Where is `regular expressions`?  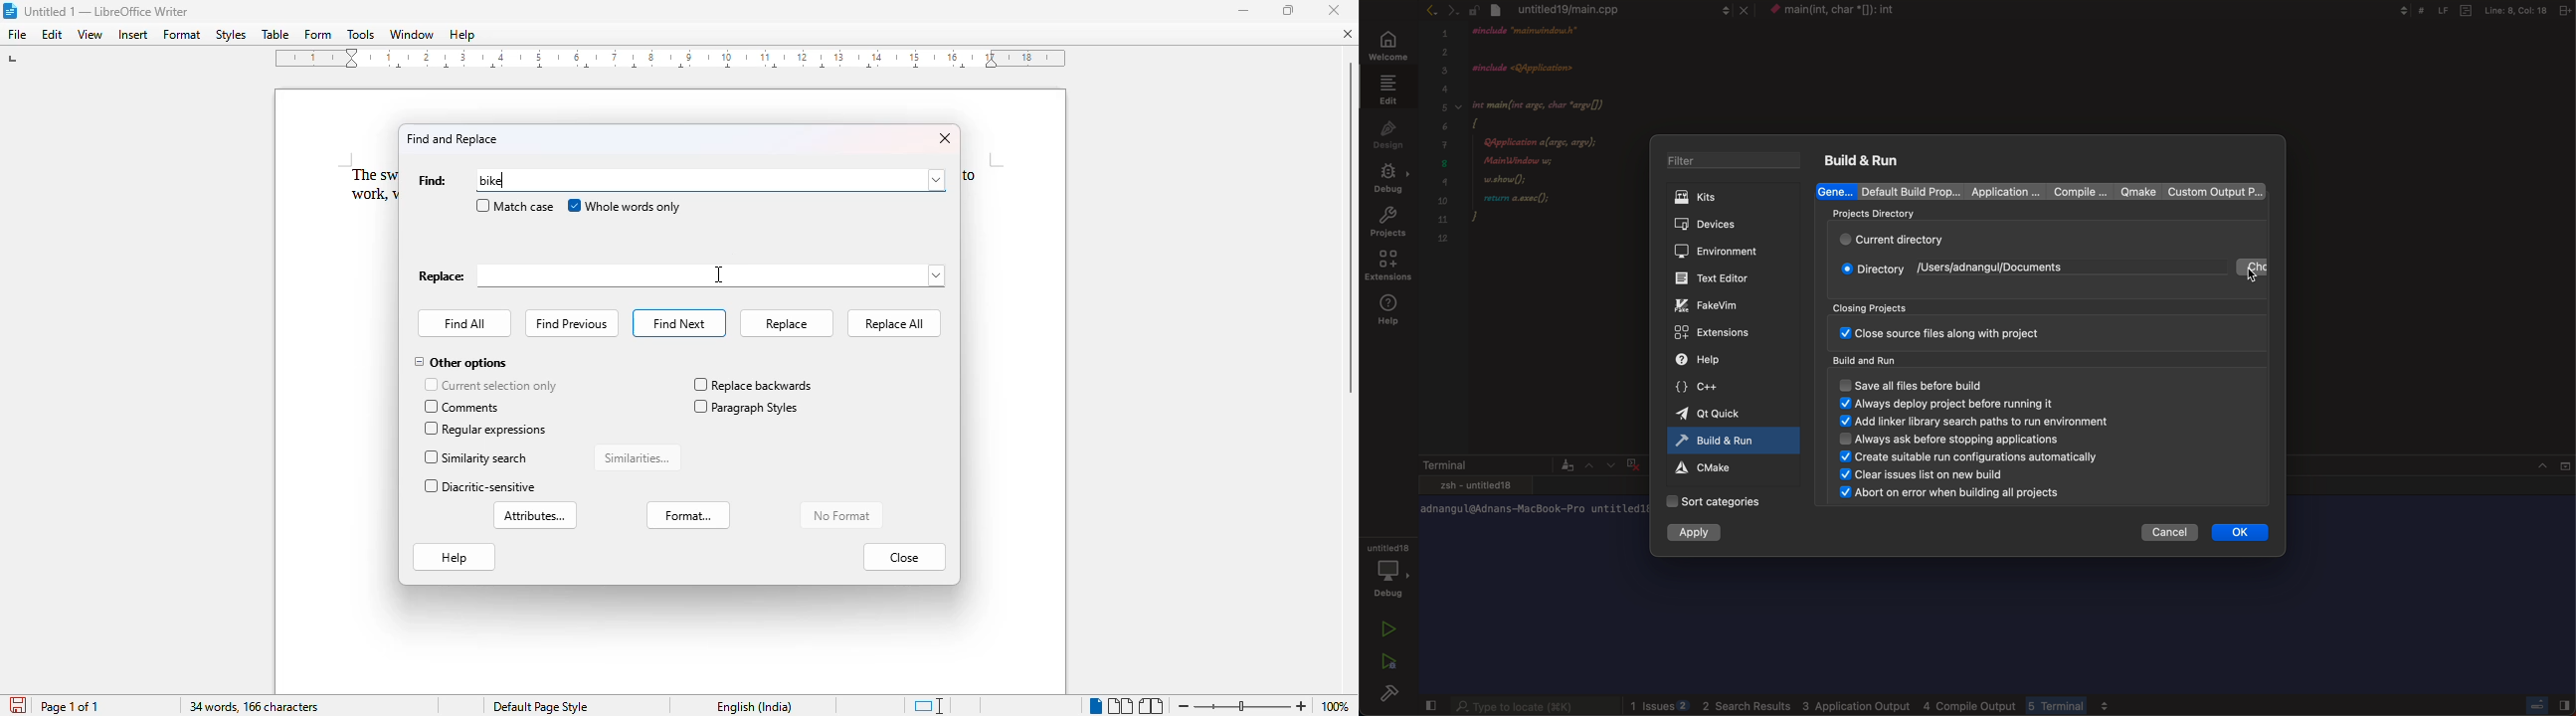
regular expressions is located at coordinates (487, 429).